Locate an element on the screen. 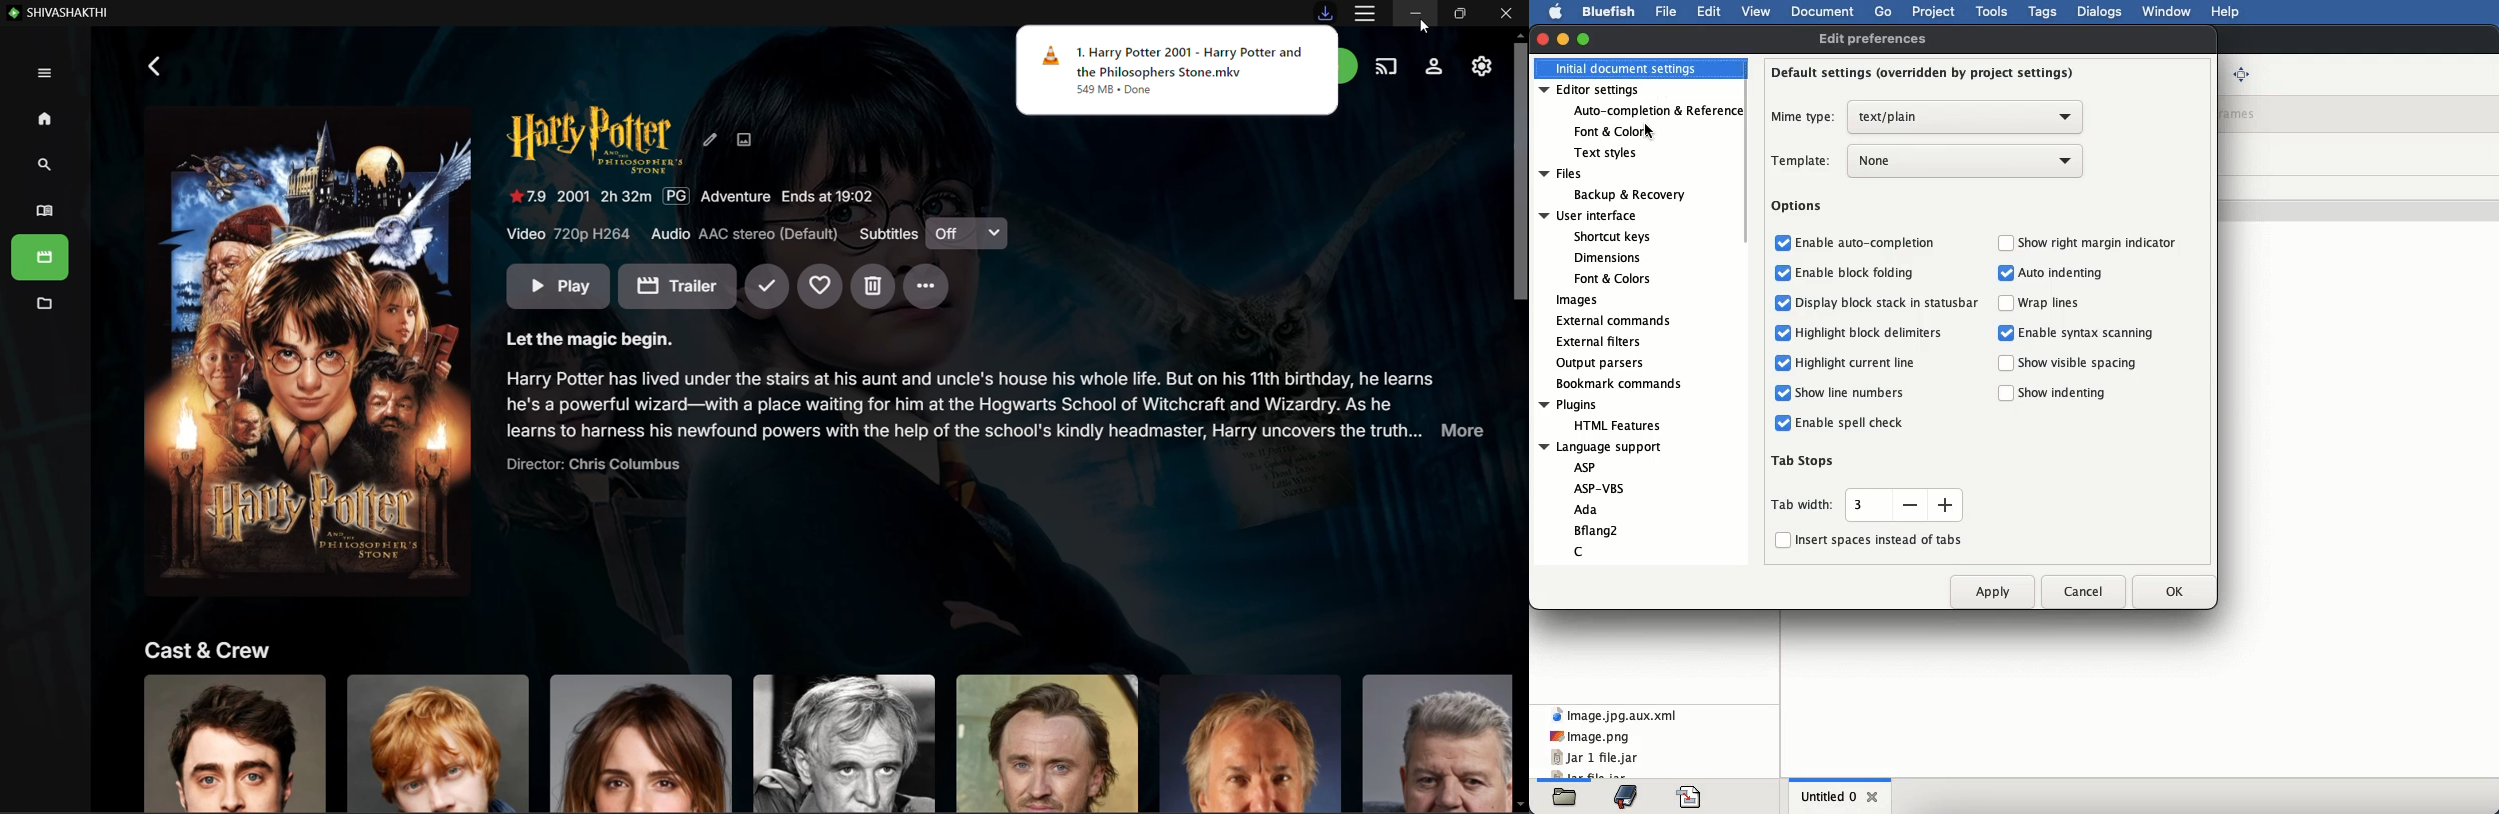 The image size is (2520, 840). scroll is located at coordinates (1750, 152).